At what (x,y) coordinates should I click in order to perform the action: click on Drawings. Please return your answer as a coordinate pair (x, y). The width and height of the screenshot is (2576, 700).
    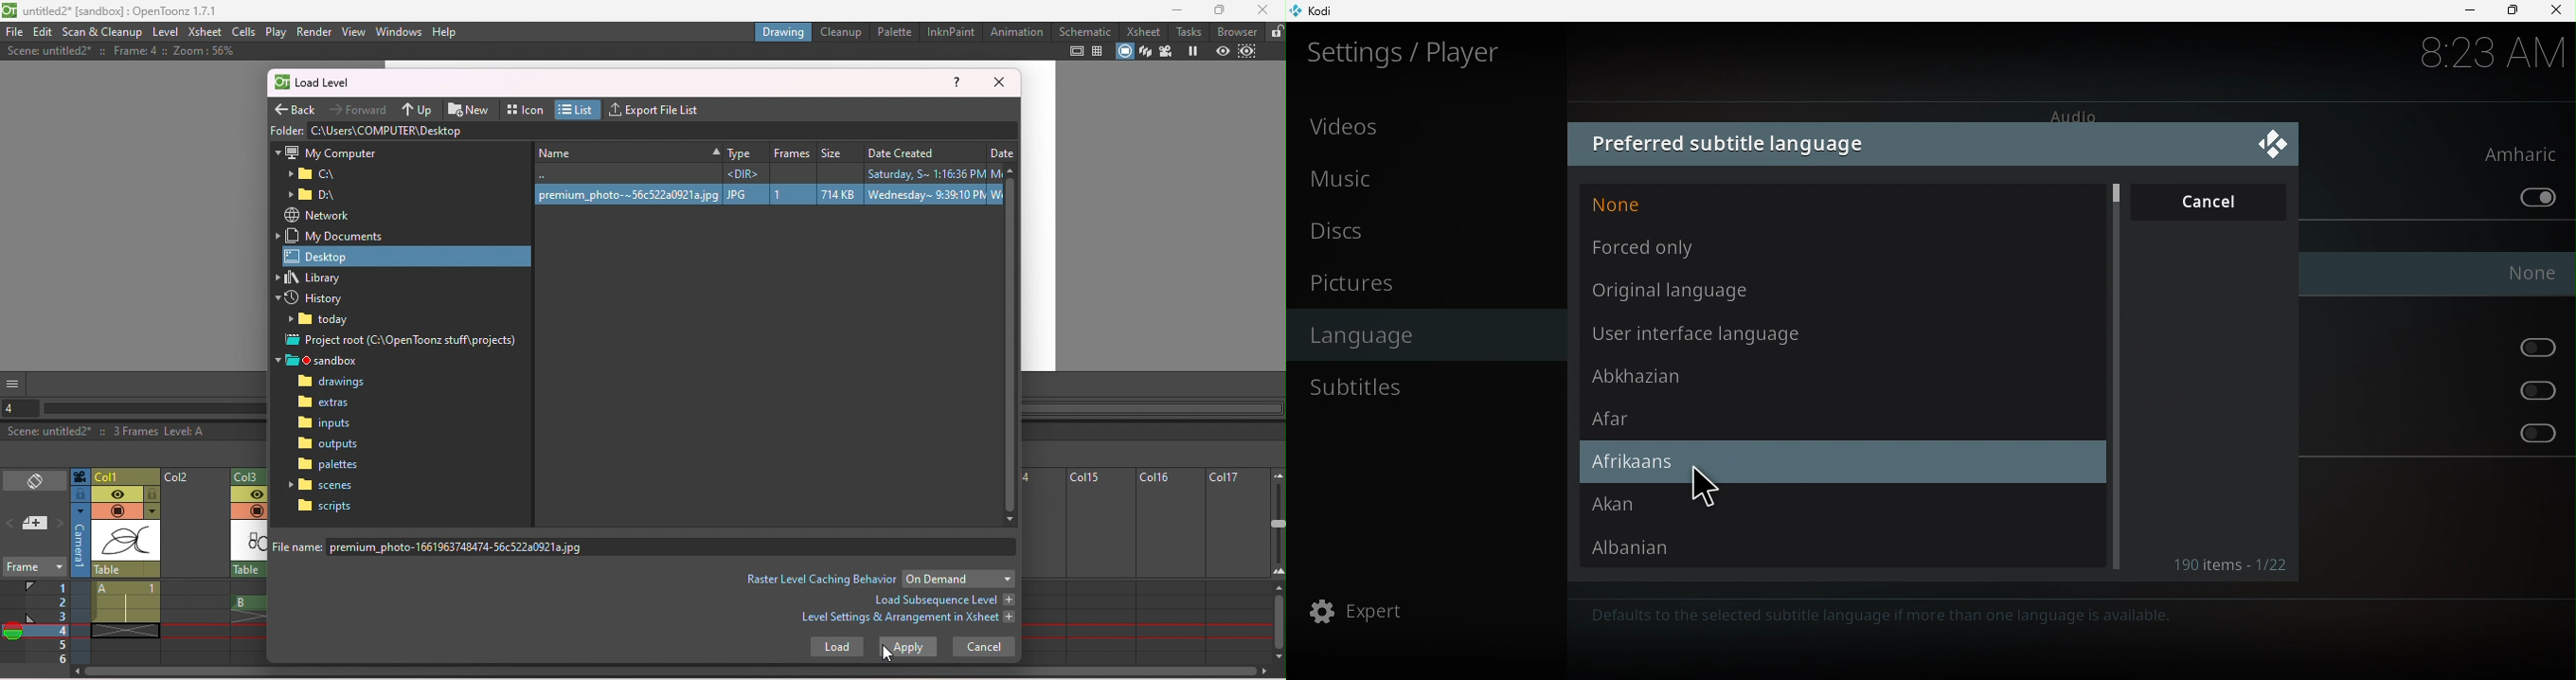
    Looking at the image, I should click on (336, 382).